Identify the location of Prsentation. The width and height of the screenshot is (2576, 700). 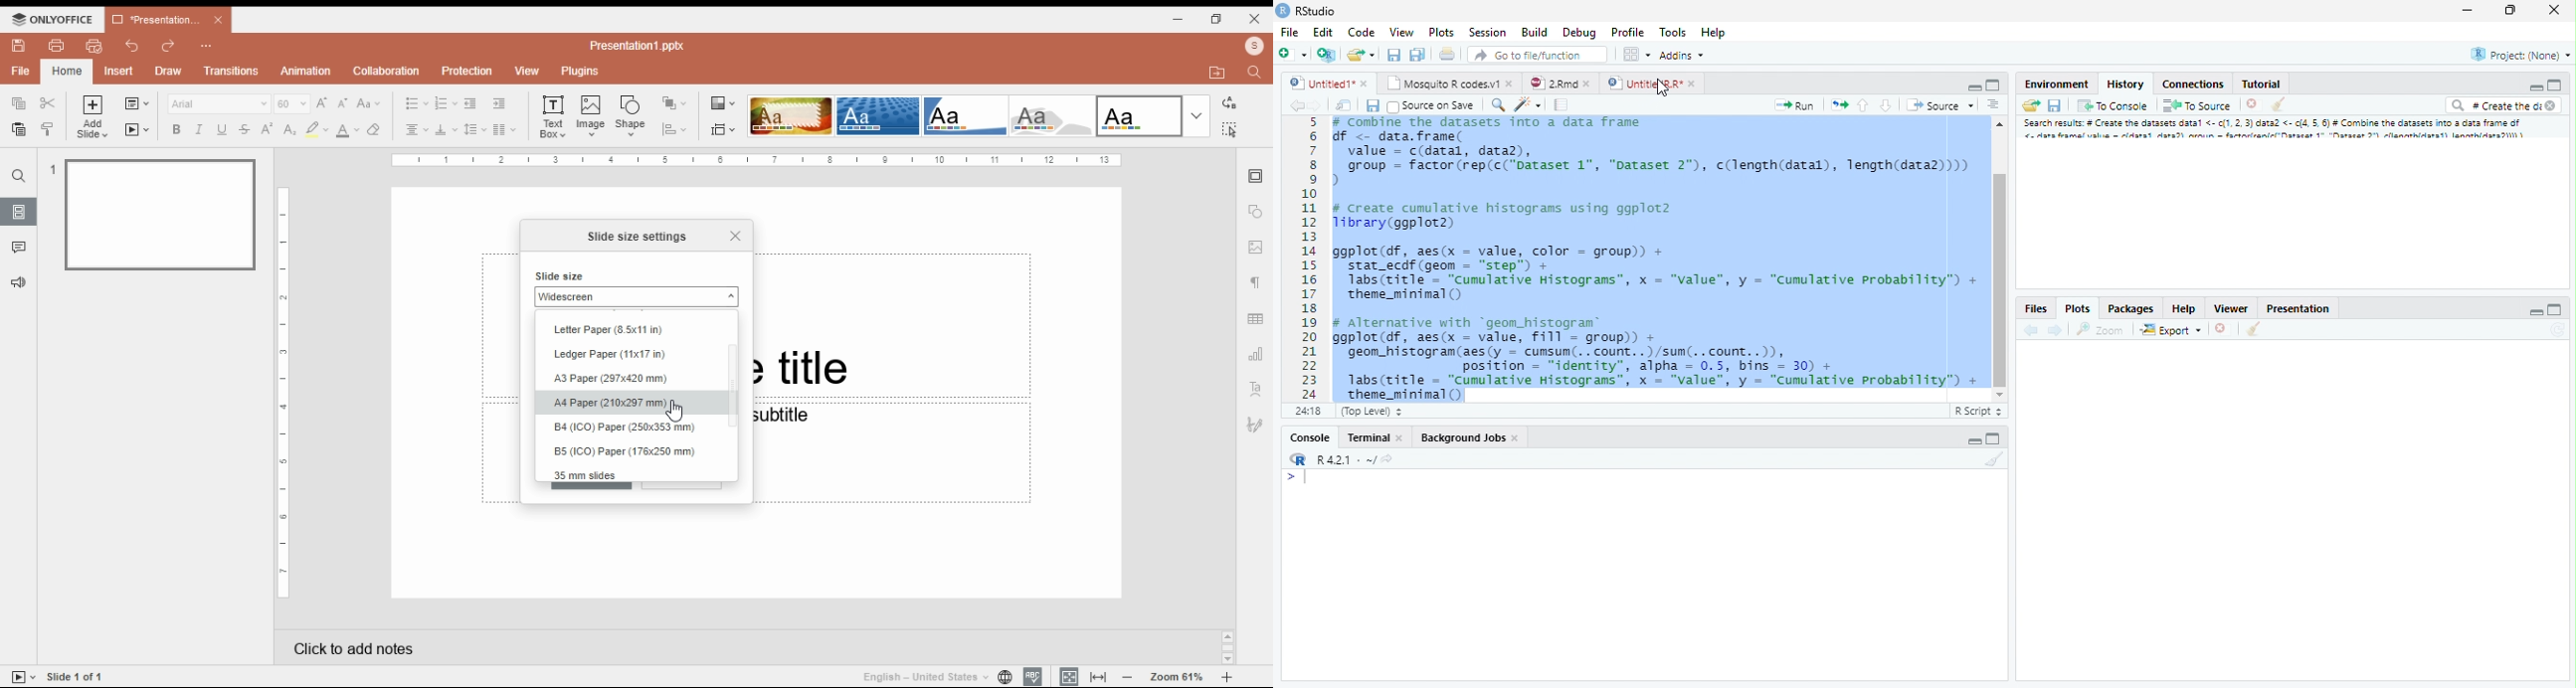
(2295, 307).